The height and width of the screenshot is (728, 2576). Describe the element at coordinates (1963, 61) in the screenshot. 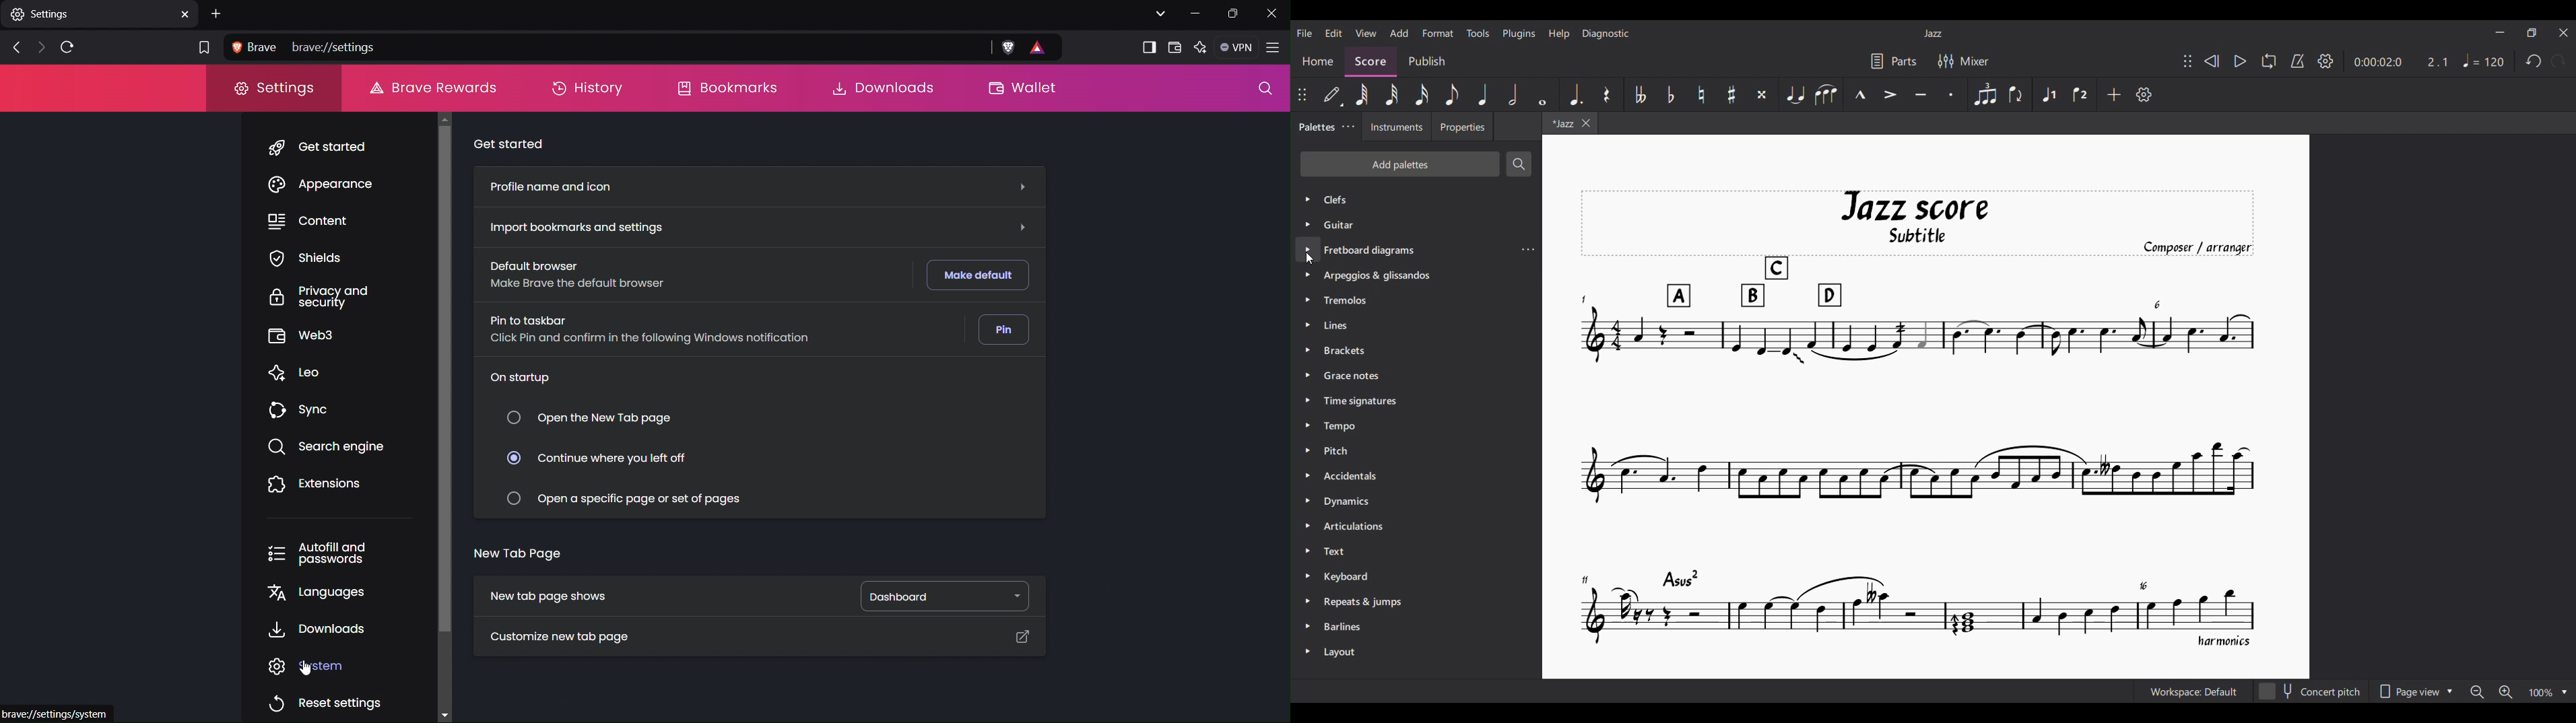

I see `Mixer settings` at that location.